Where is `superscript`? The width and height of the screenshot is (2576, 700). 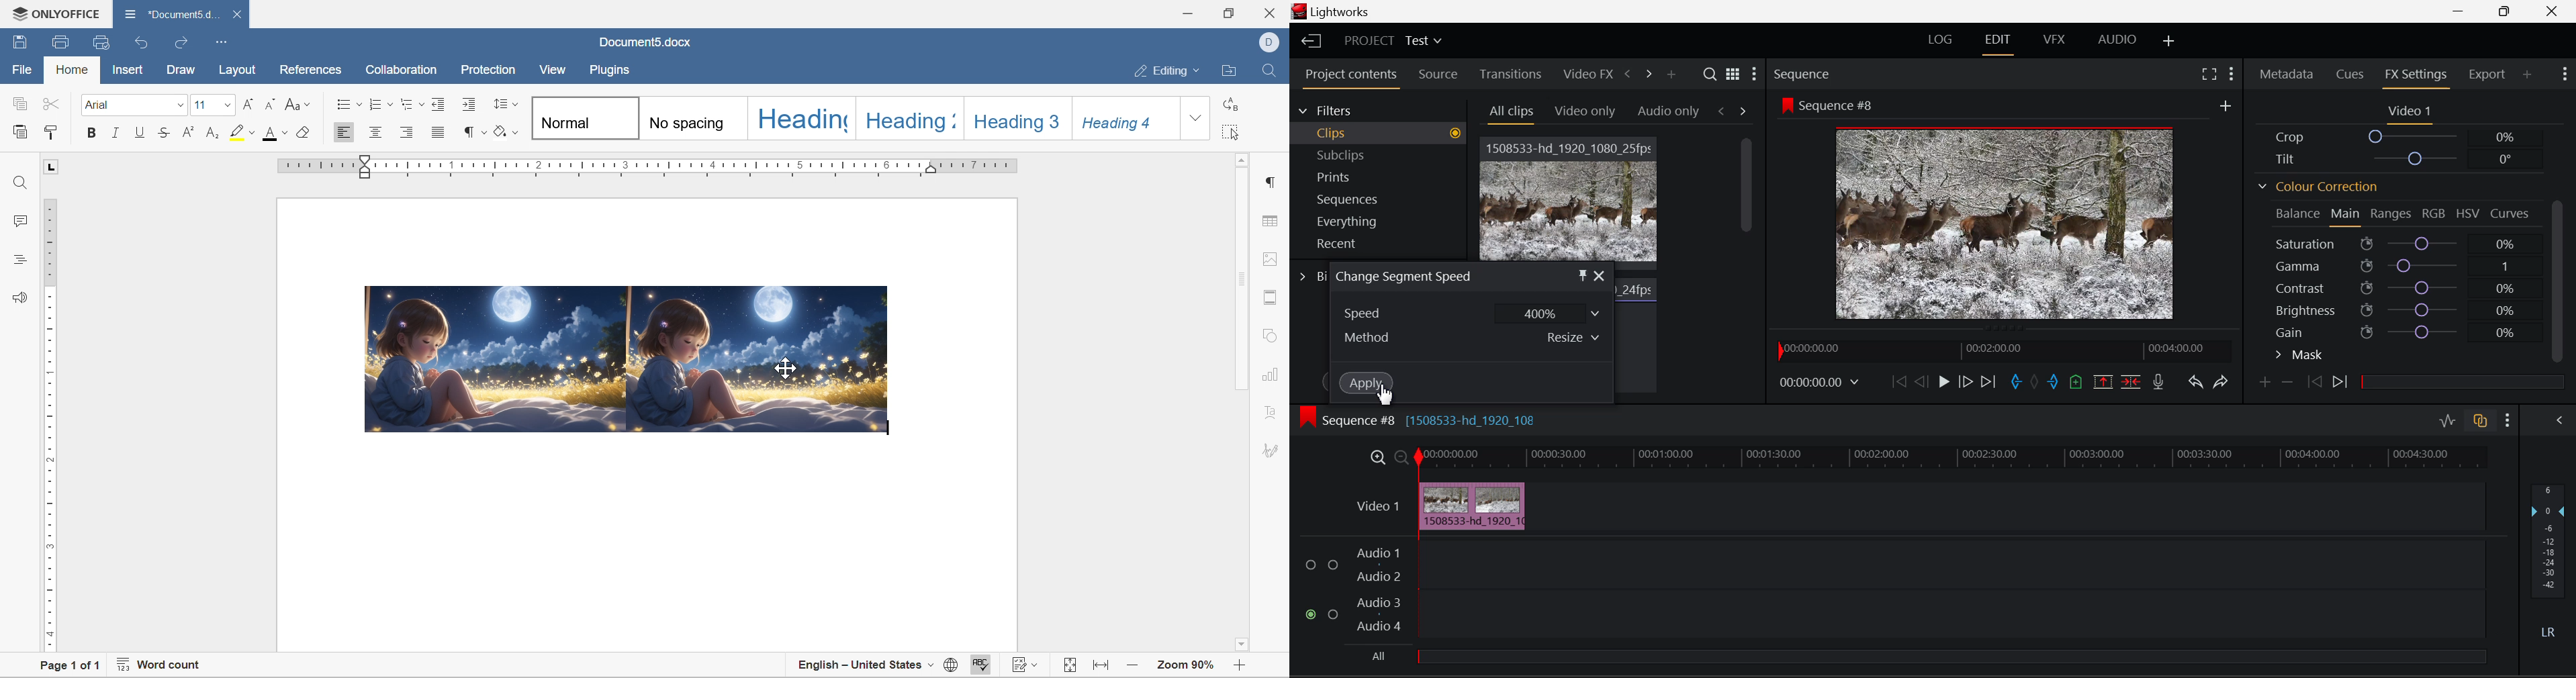 superscript is located at coordinates (188, 132).